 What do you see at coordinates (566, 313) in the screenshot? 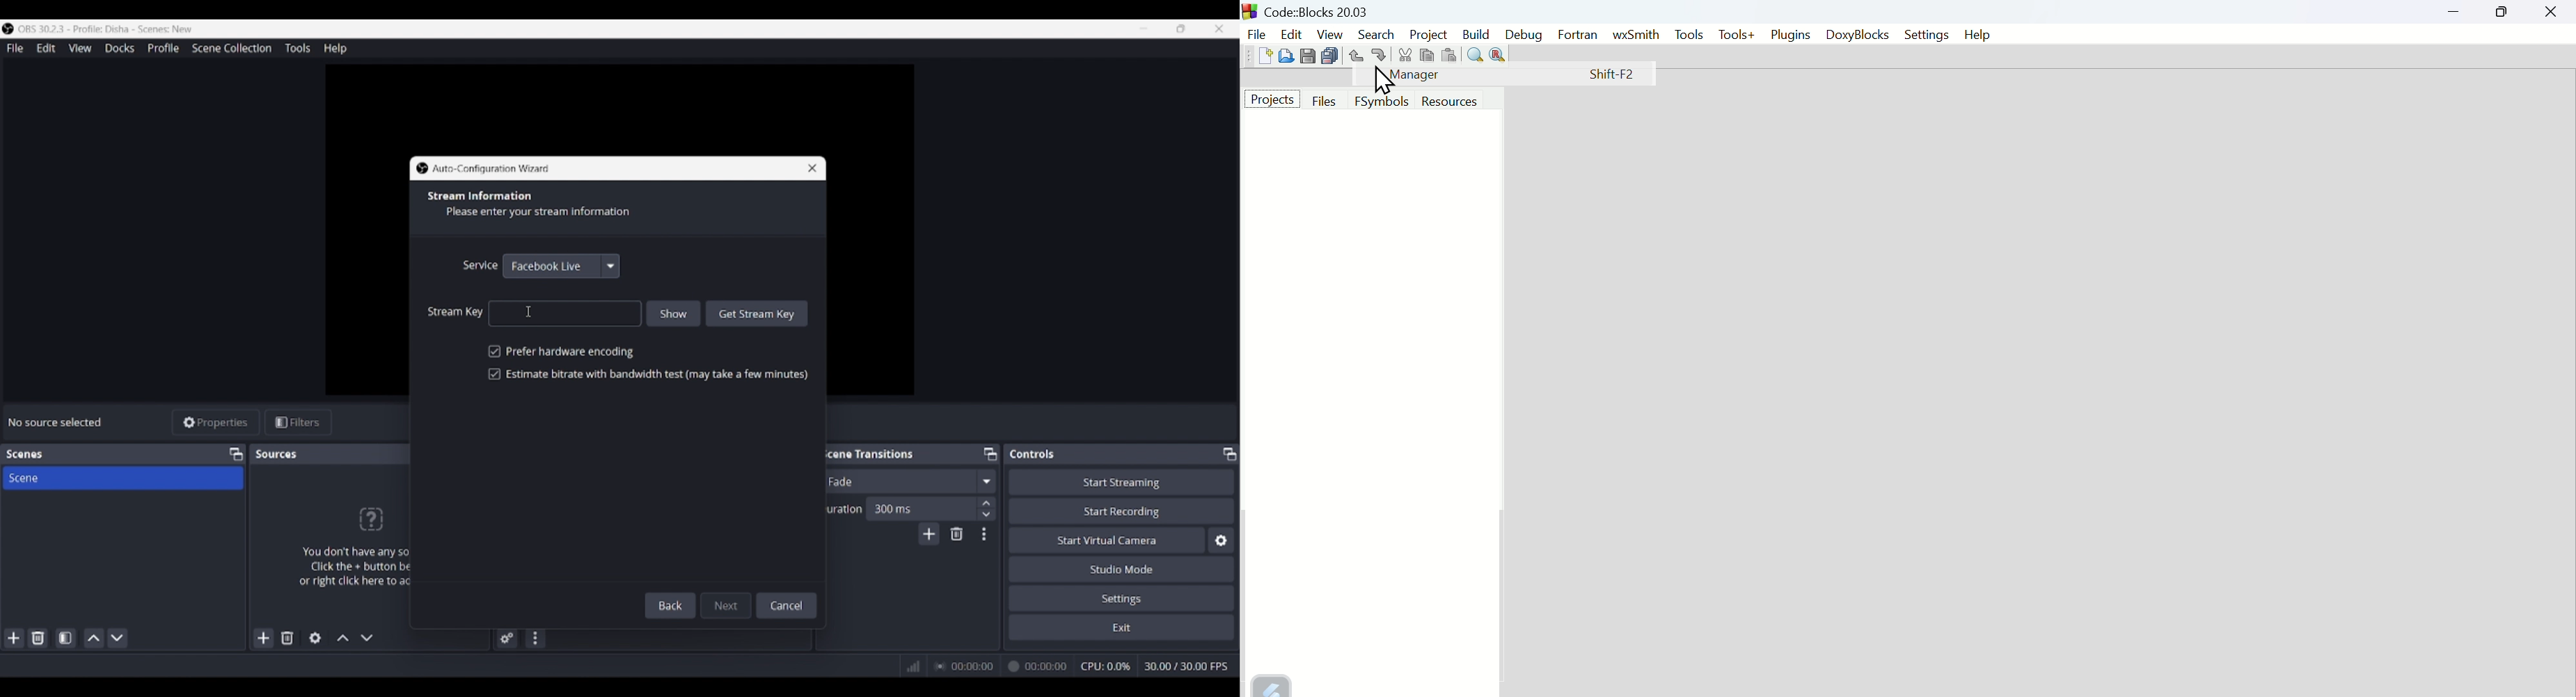
I see `Text box to input stream key` at bounding box center [566, 313].